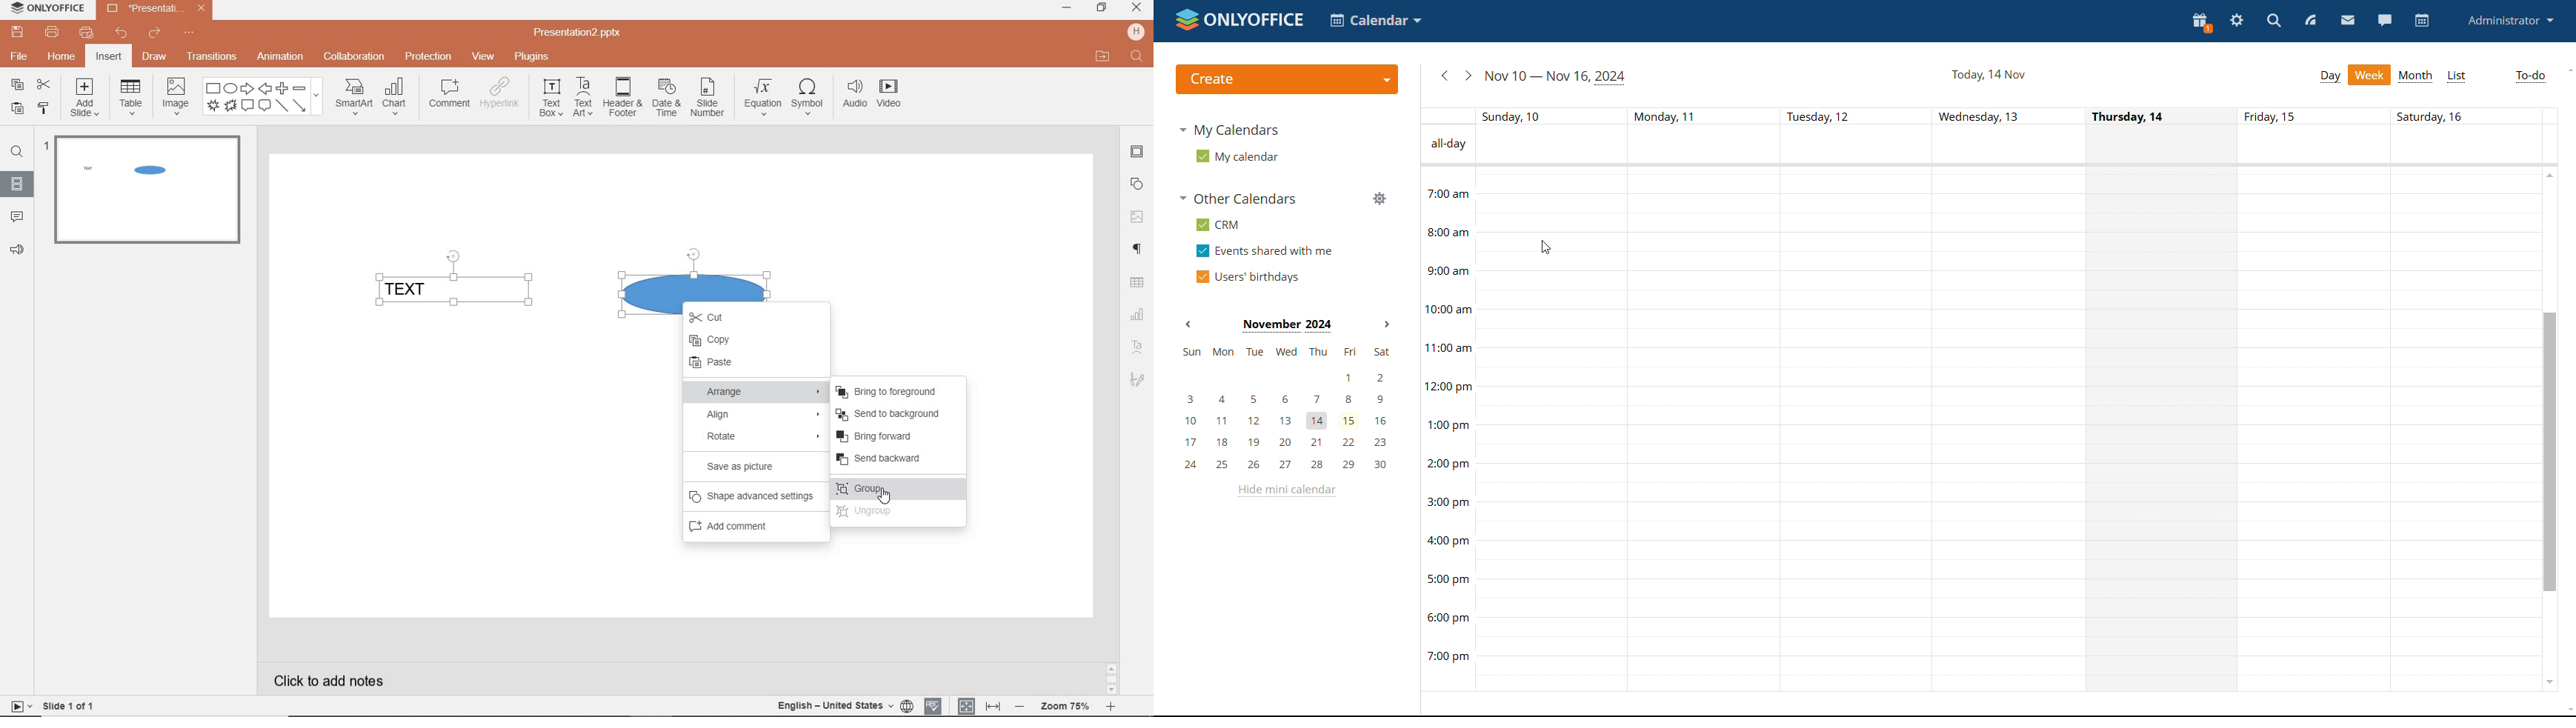 The image size is (2576, 728). Describe the element at coordinates (891, 414) in the screenshot. I see `SEND TO BACKGROUND` at that location.